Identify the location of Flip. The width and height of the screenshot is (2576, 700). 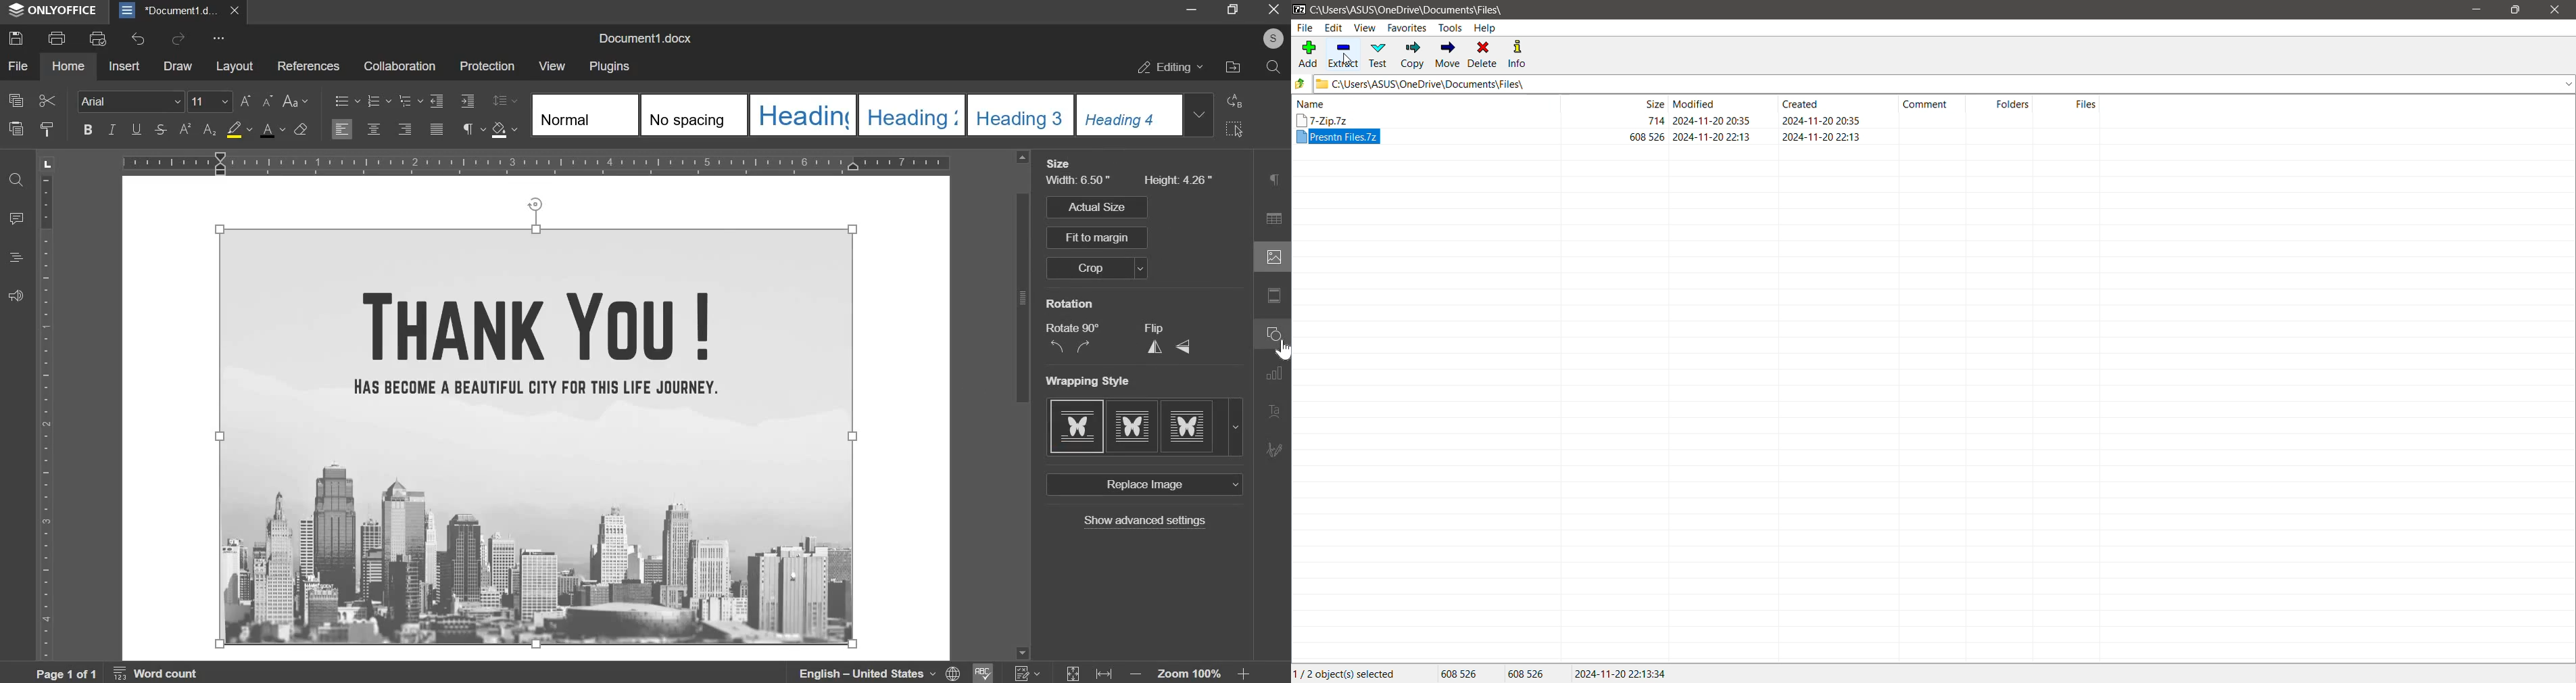
(1167, 339).